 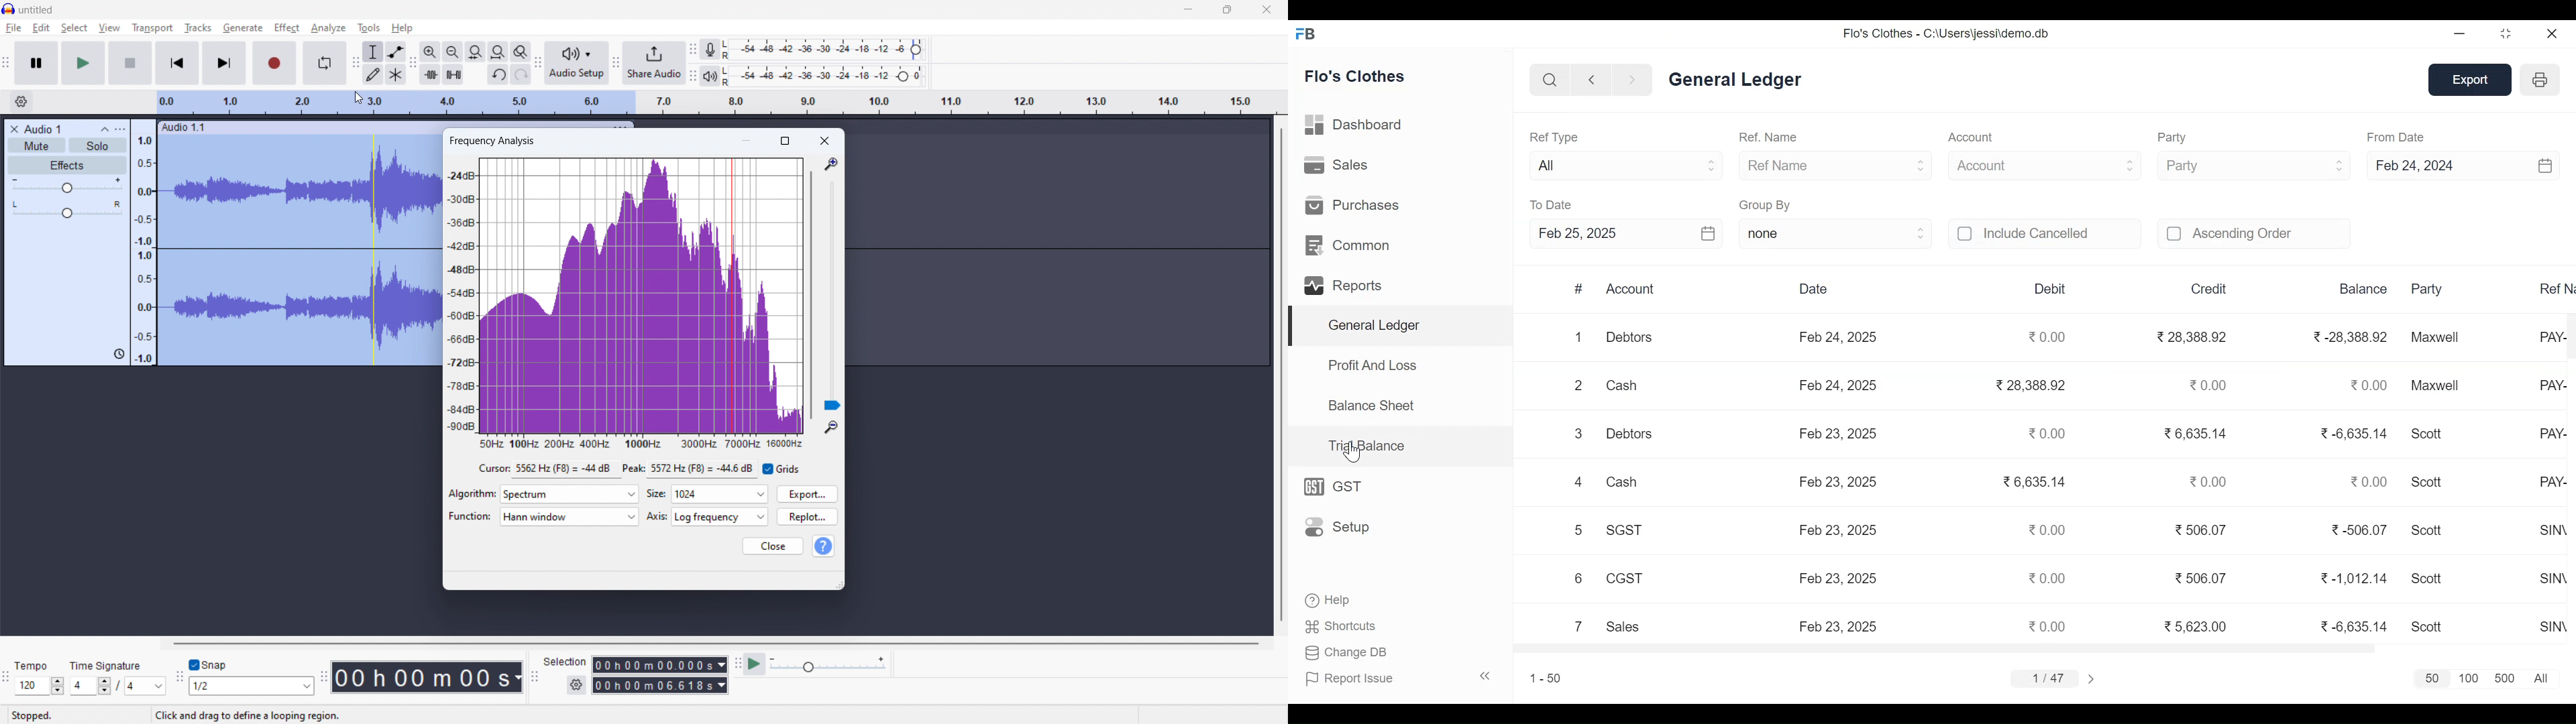 I want to click on 0.00, so click(x=2371, y=385).